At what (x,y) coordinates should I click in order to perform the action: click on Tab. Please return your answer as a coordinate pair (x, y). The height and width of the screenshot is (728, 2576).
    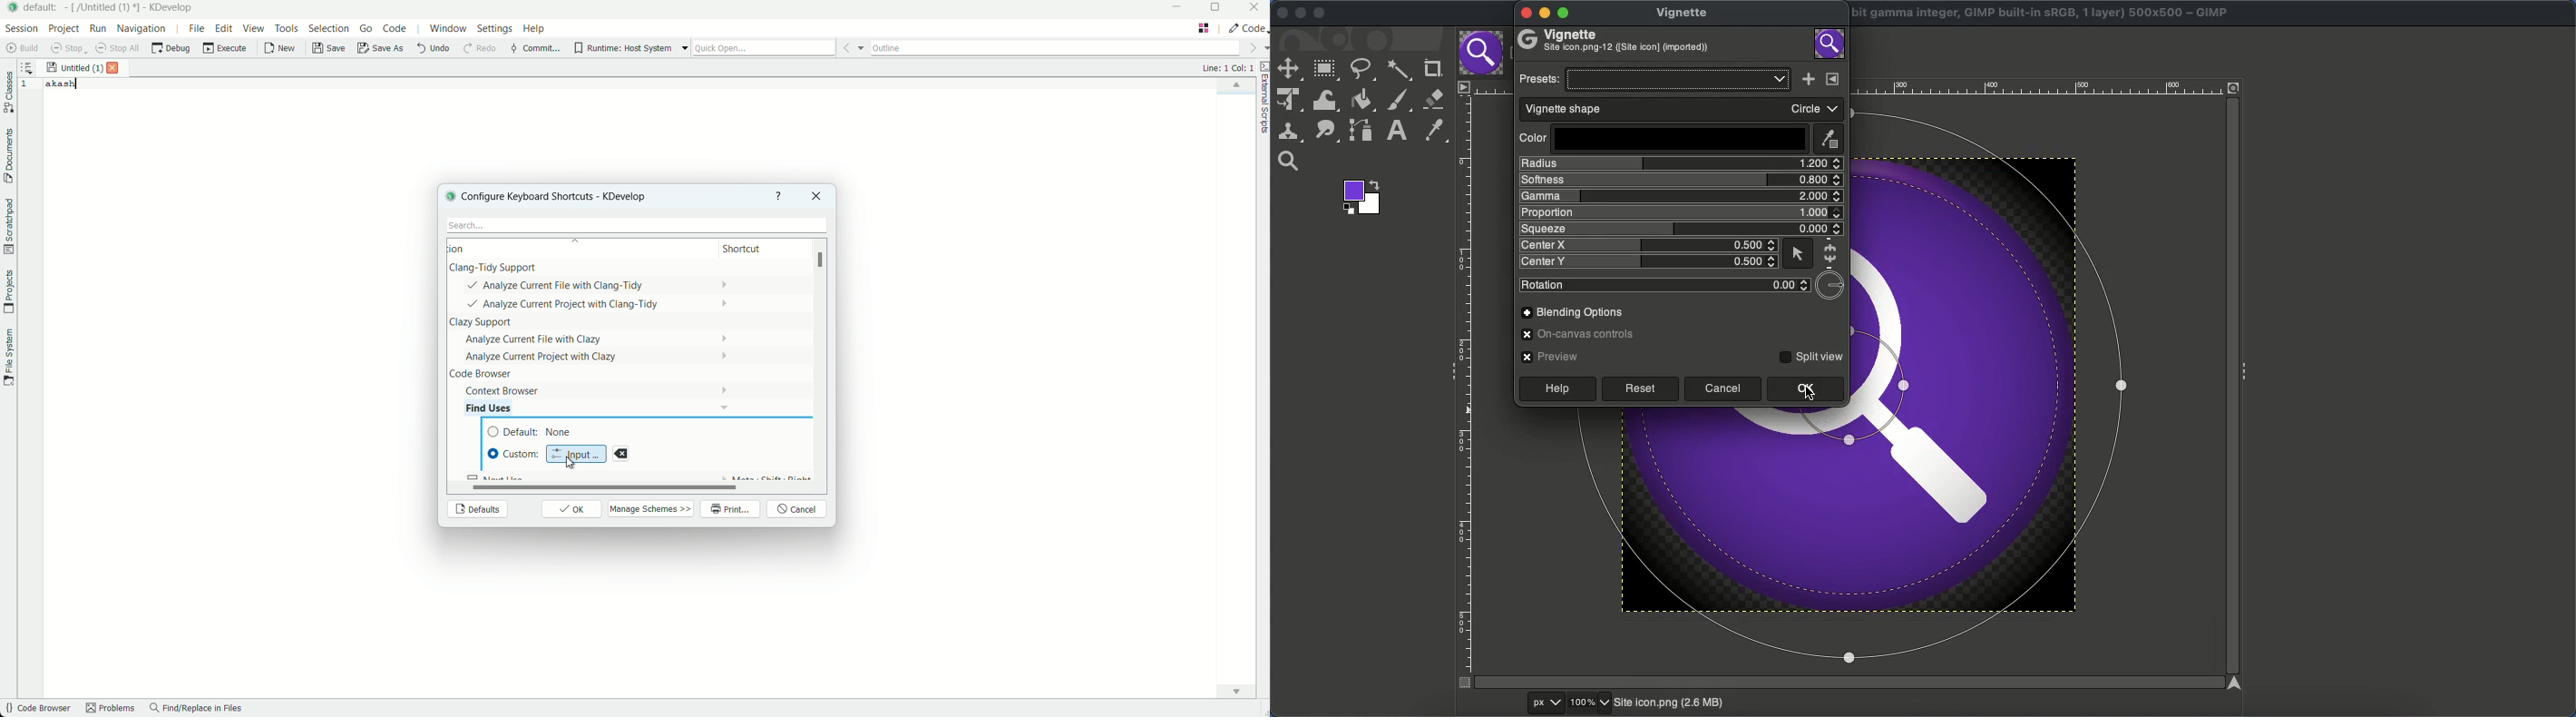
    Looking at the image, I should click on (1479, 54).